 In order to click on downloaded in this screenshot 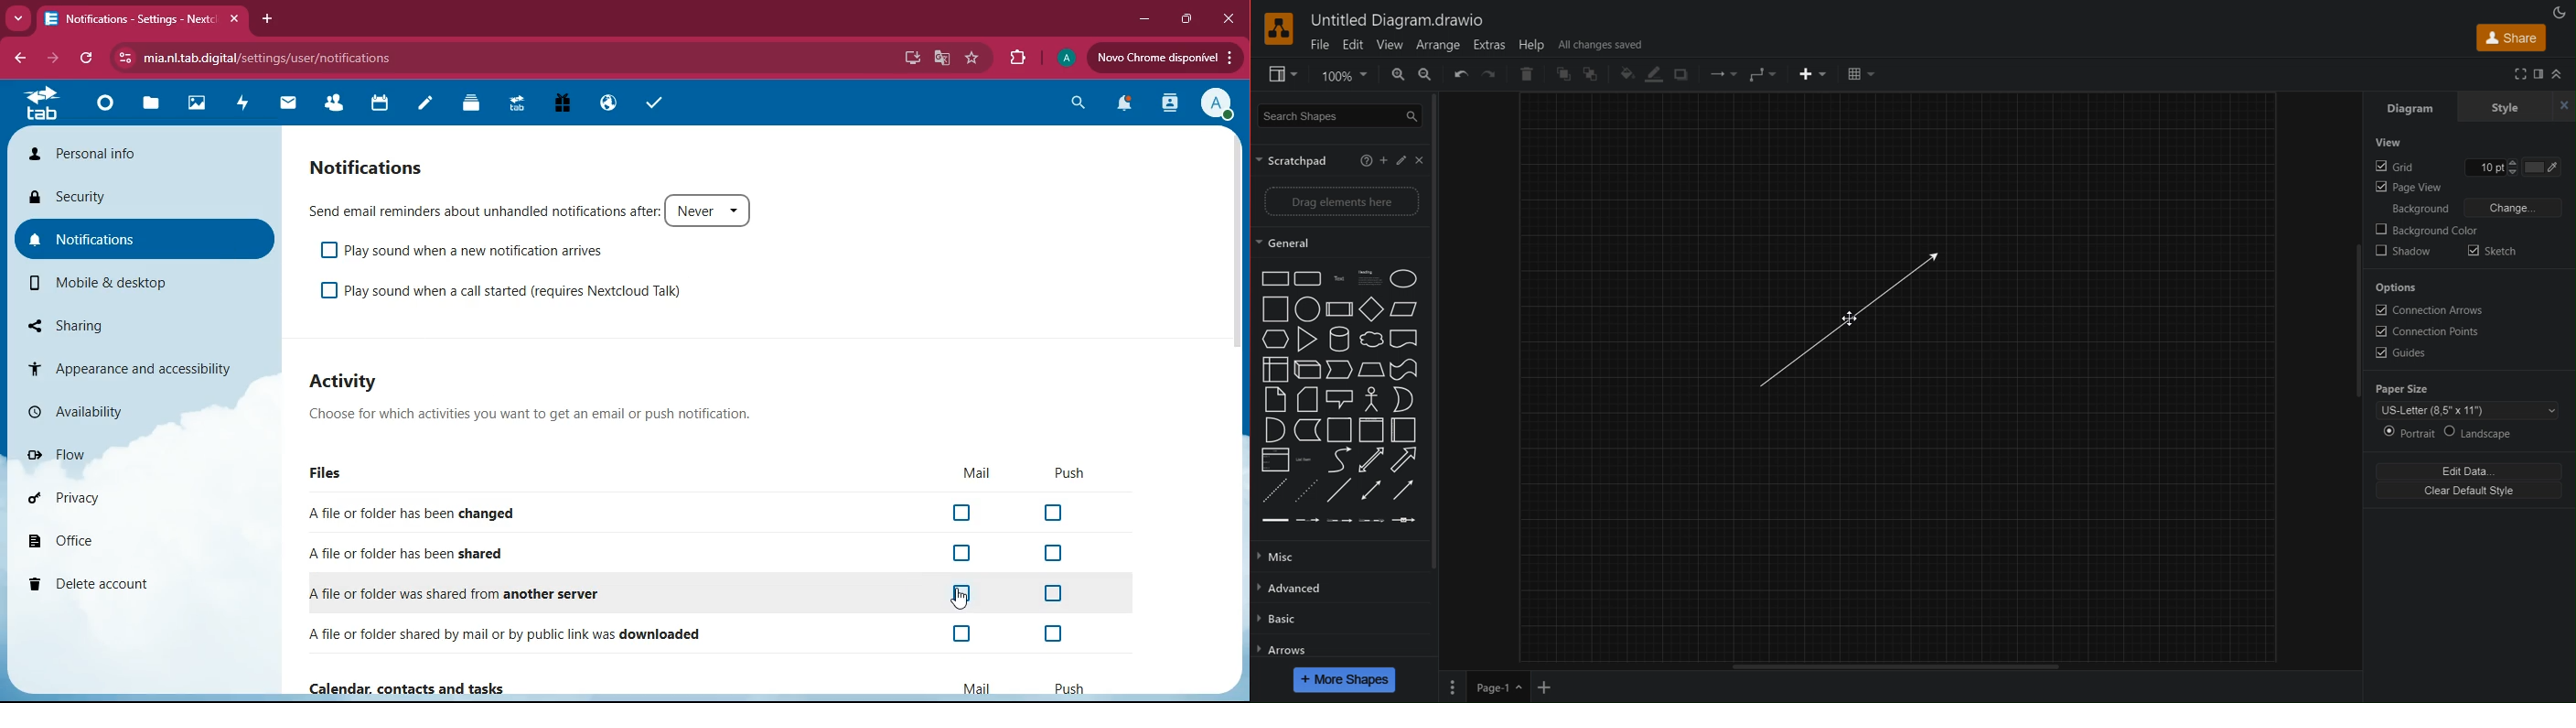, I will do `click(520, 633)`.